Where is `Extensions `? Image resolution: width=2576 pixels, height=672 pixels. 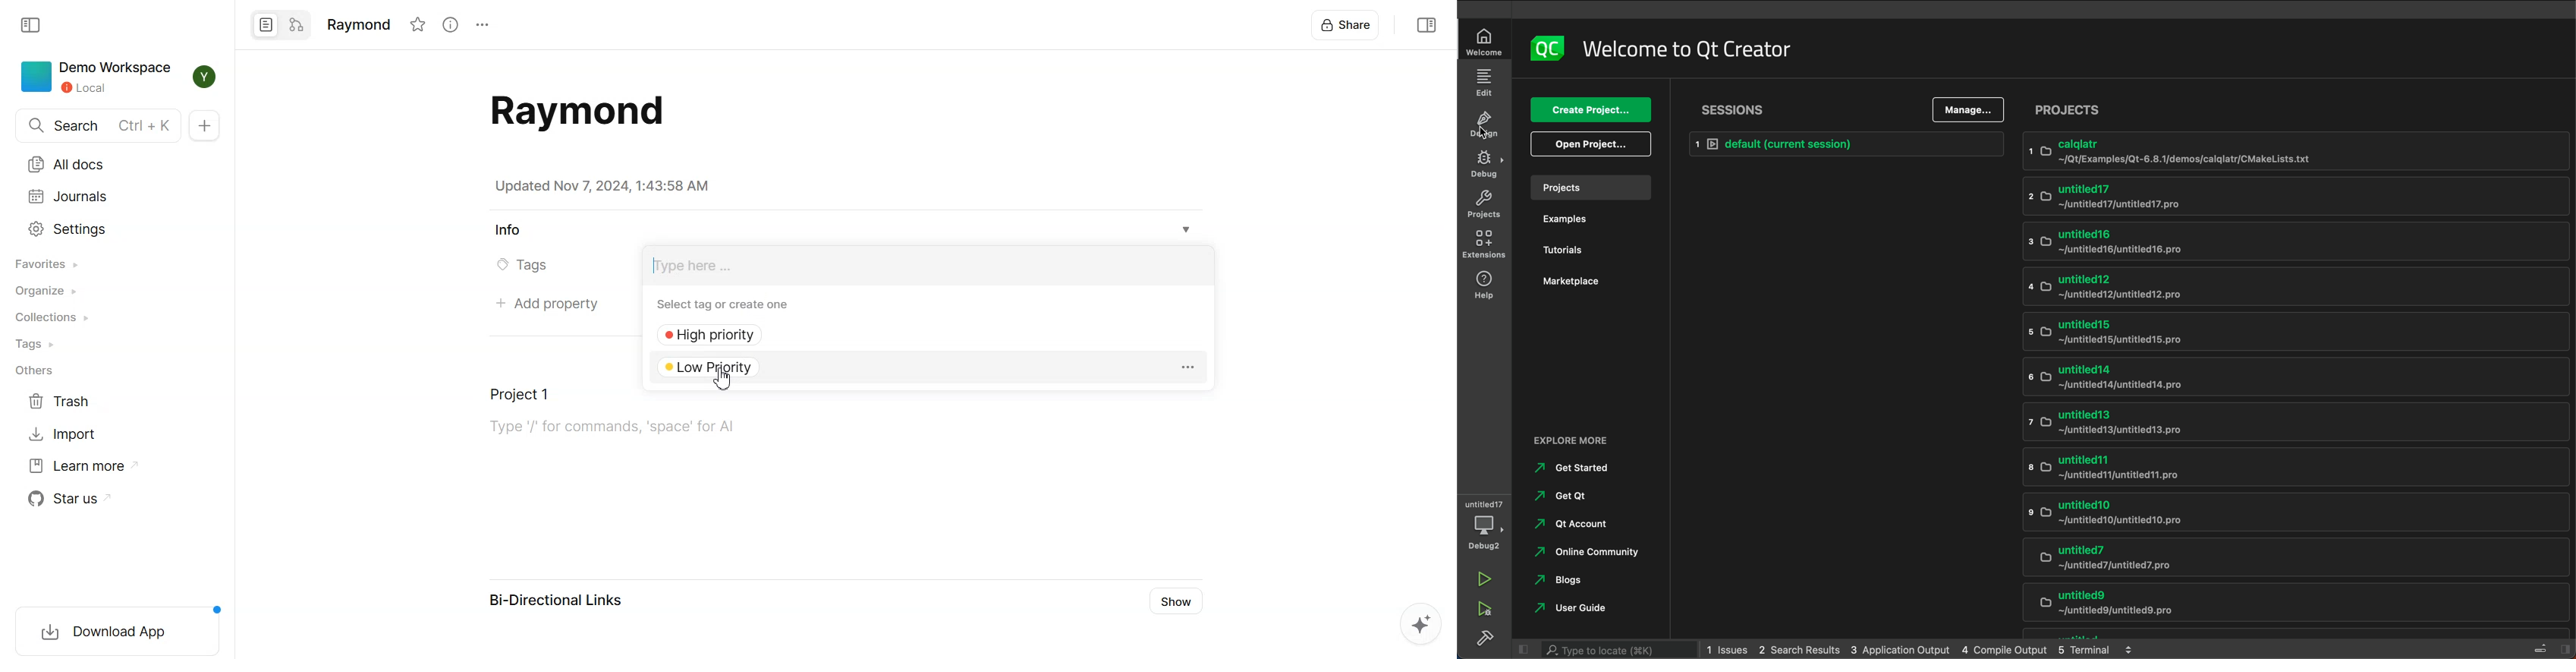
Extensions  is located at coordinates (1482, 247).